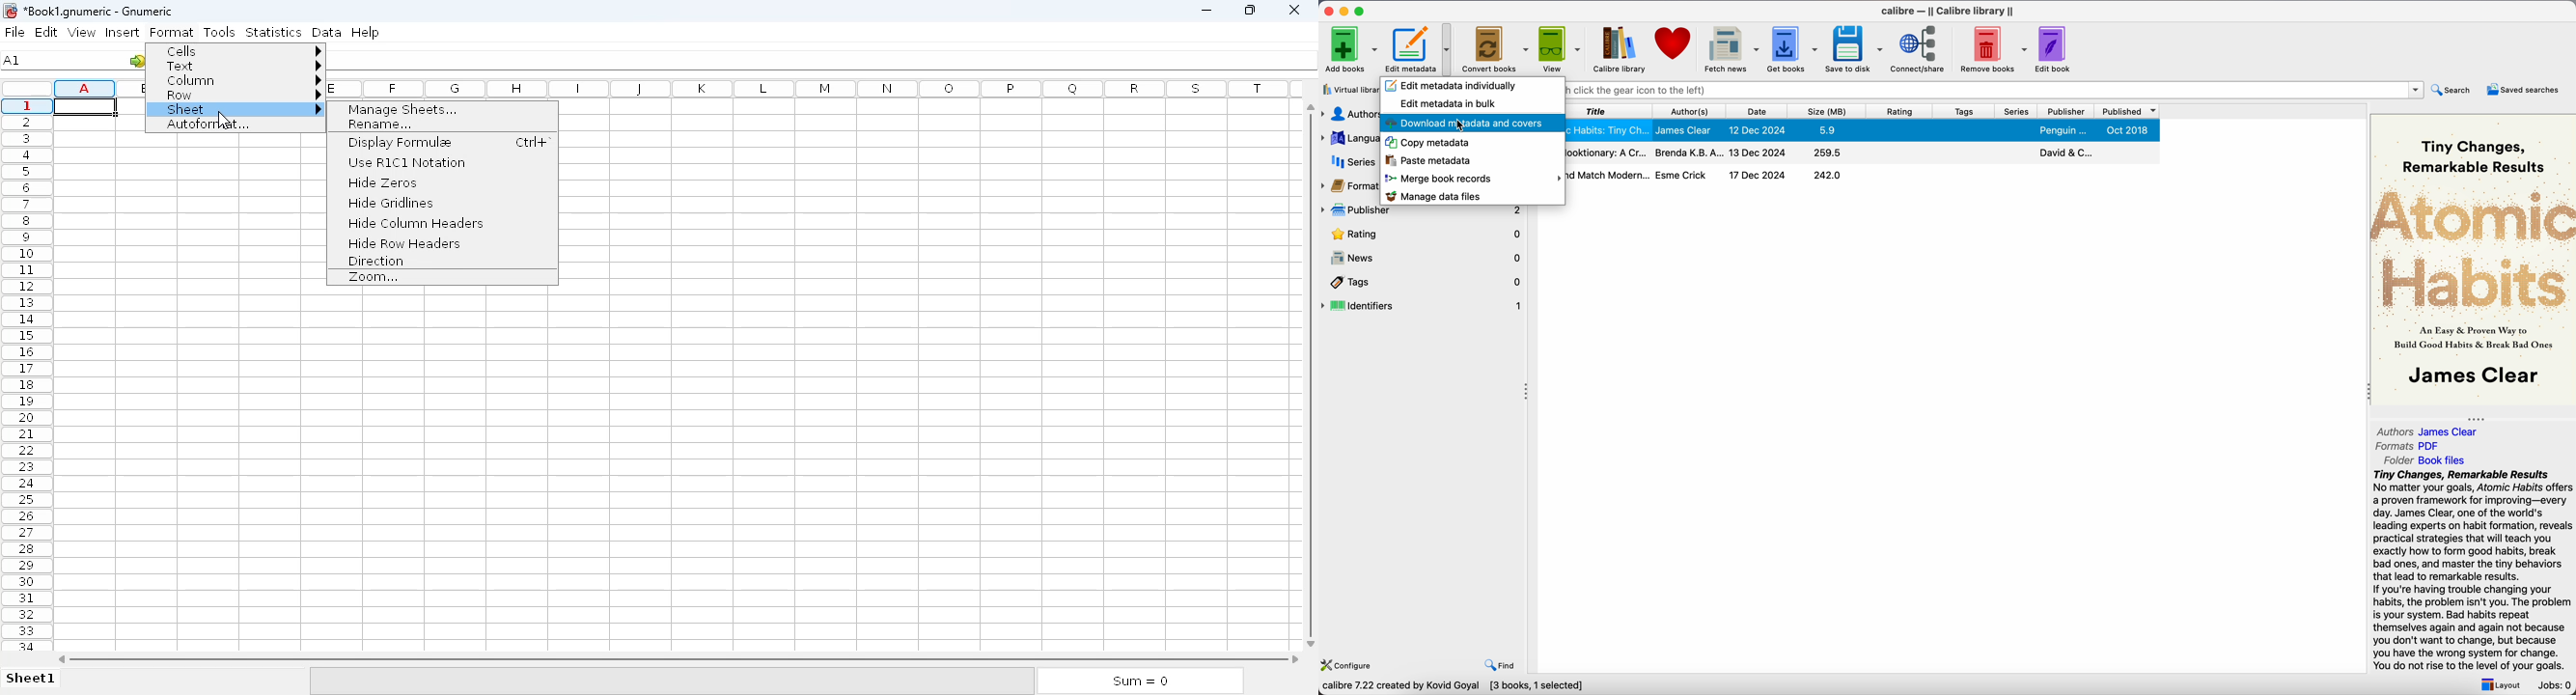 Image resolution: width=2576 pixels, height=700 pixels. Describe the element at coordinates (2127, 131) in the screenshot. I see `Oct 2018` at that location.